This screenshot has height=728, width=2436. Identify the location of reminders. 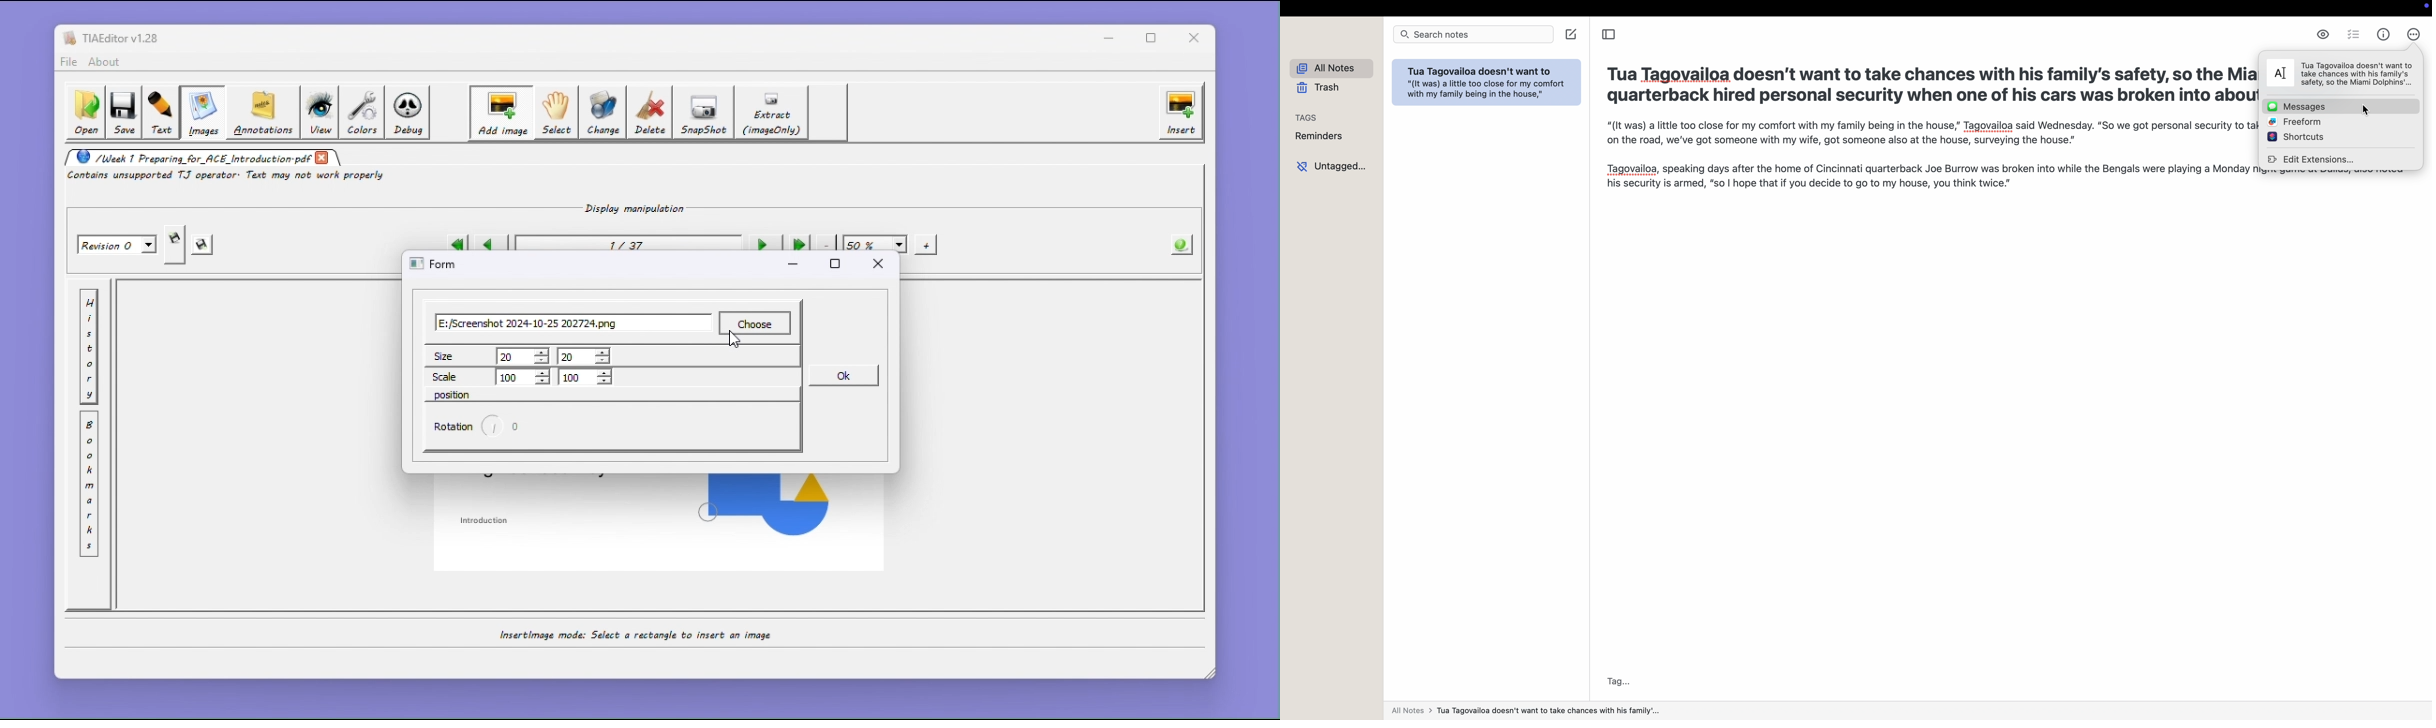
(1319, 136).